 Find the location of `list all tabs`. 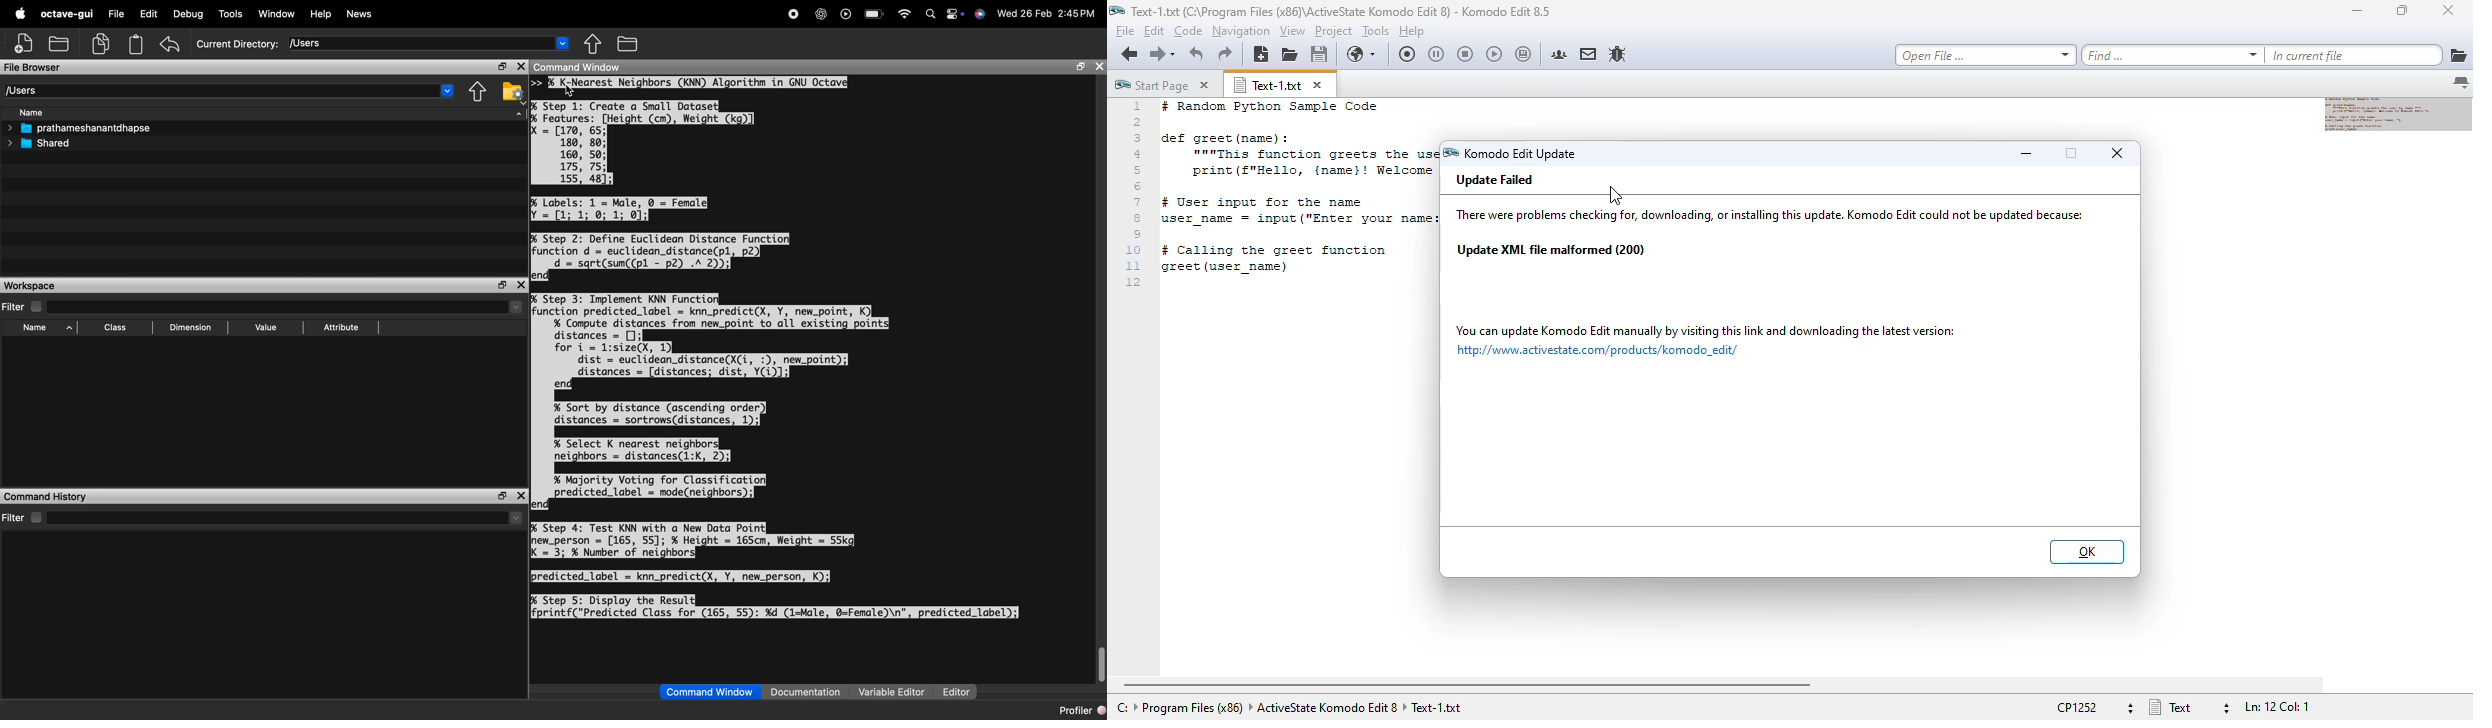

list all tabs is located at coordinates (2461, 83).